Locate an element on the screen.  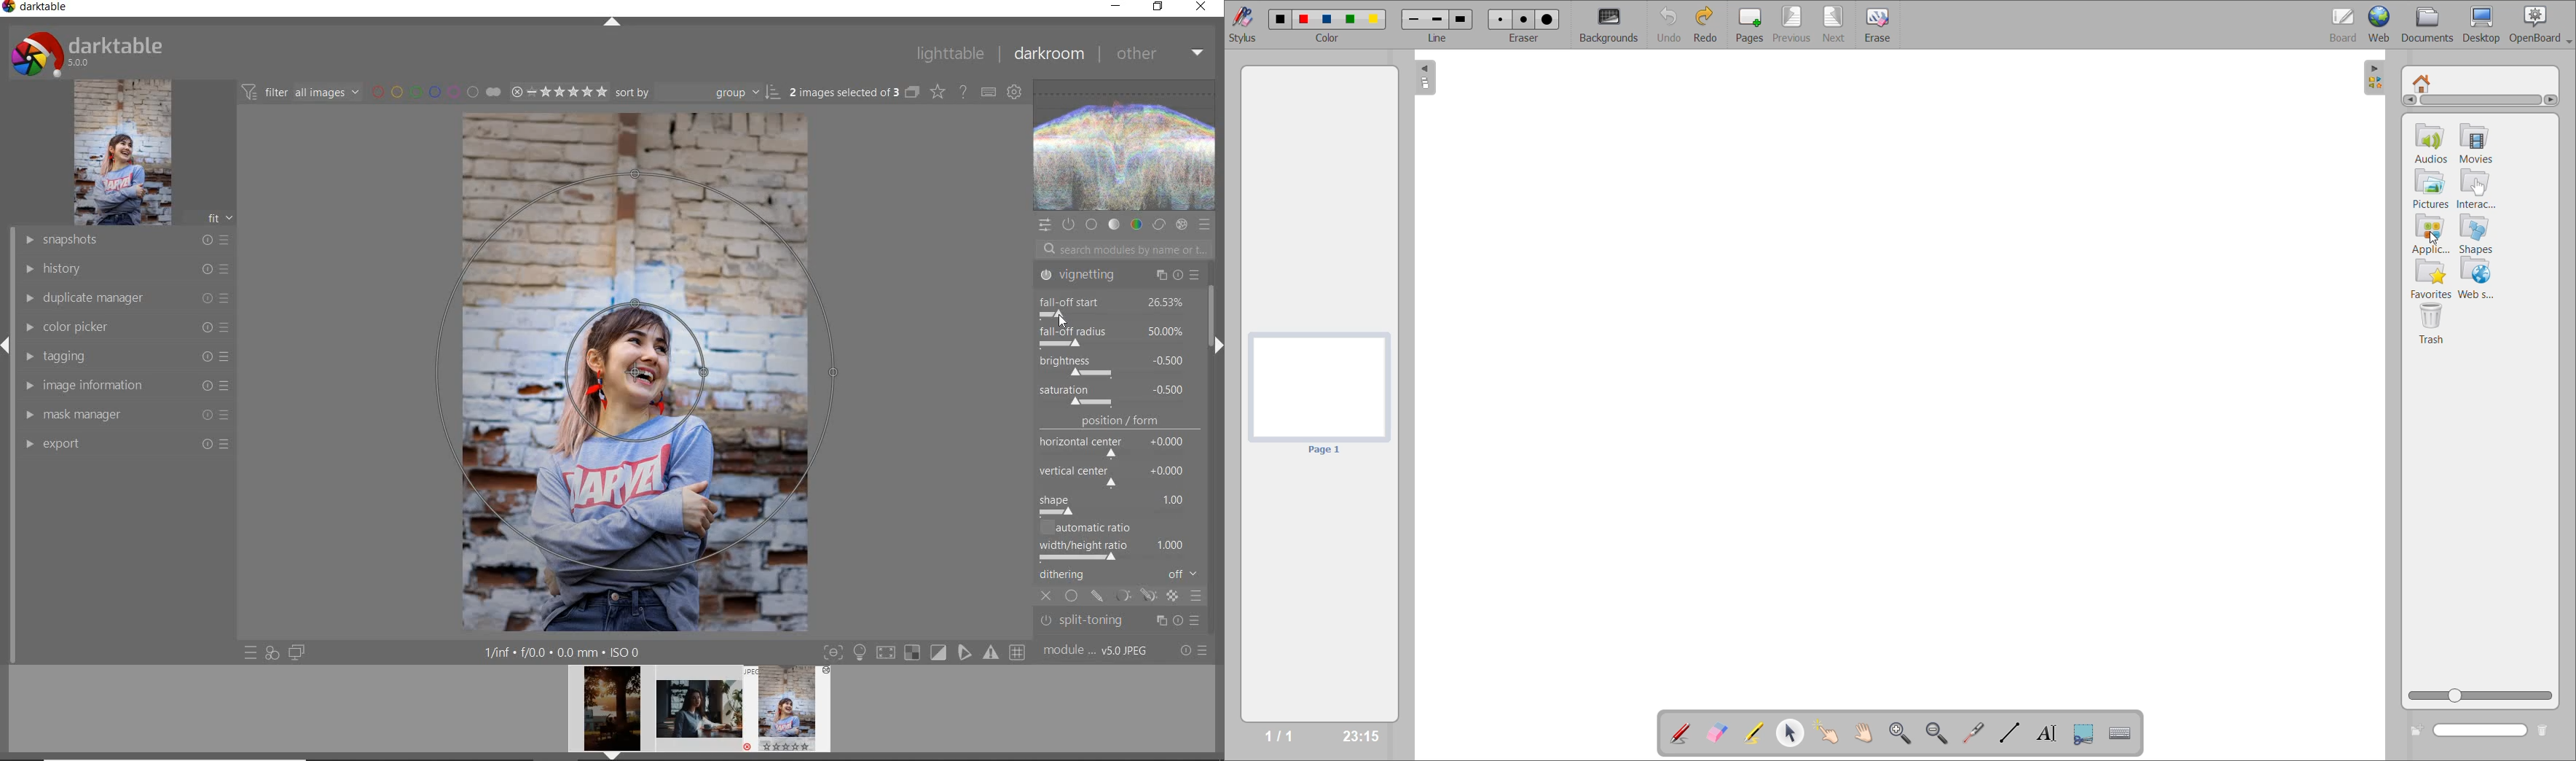
image is located at coordinates (122, 152).